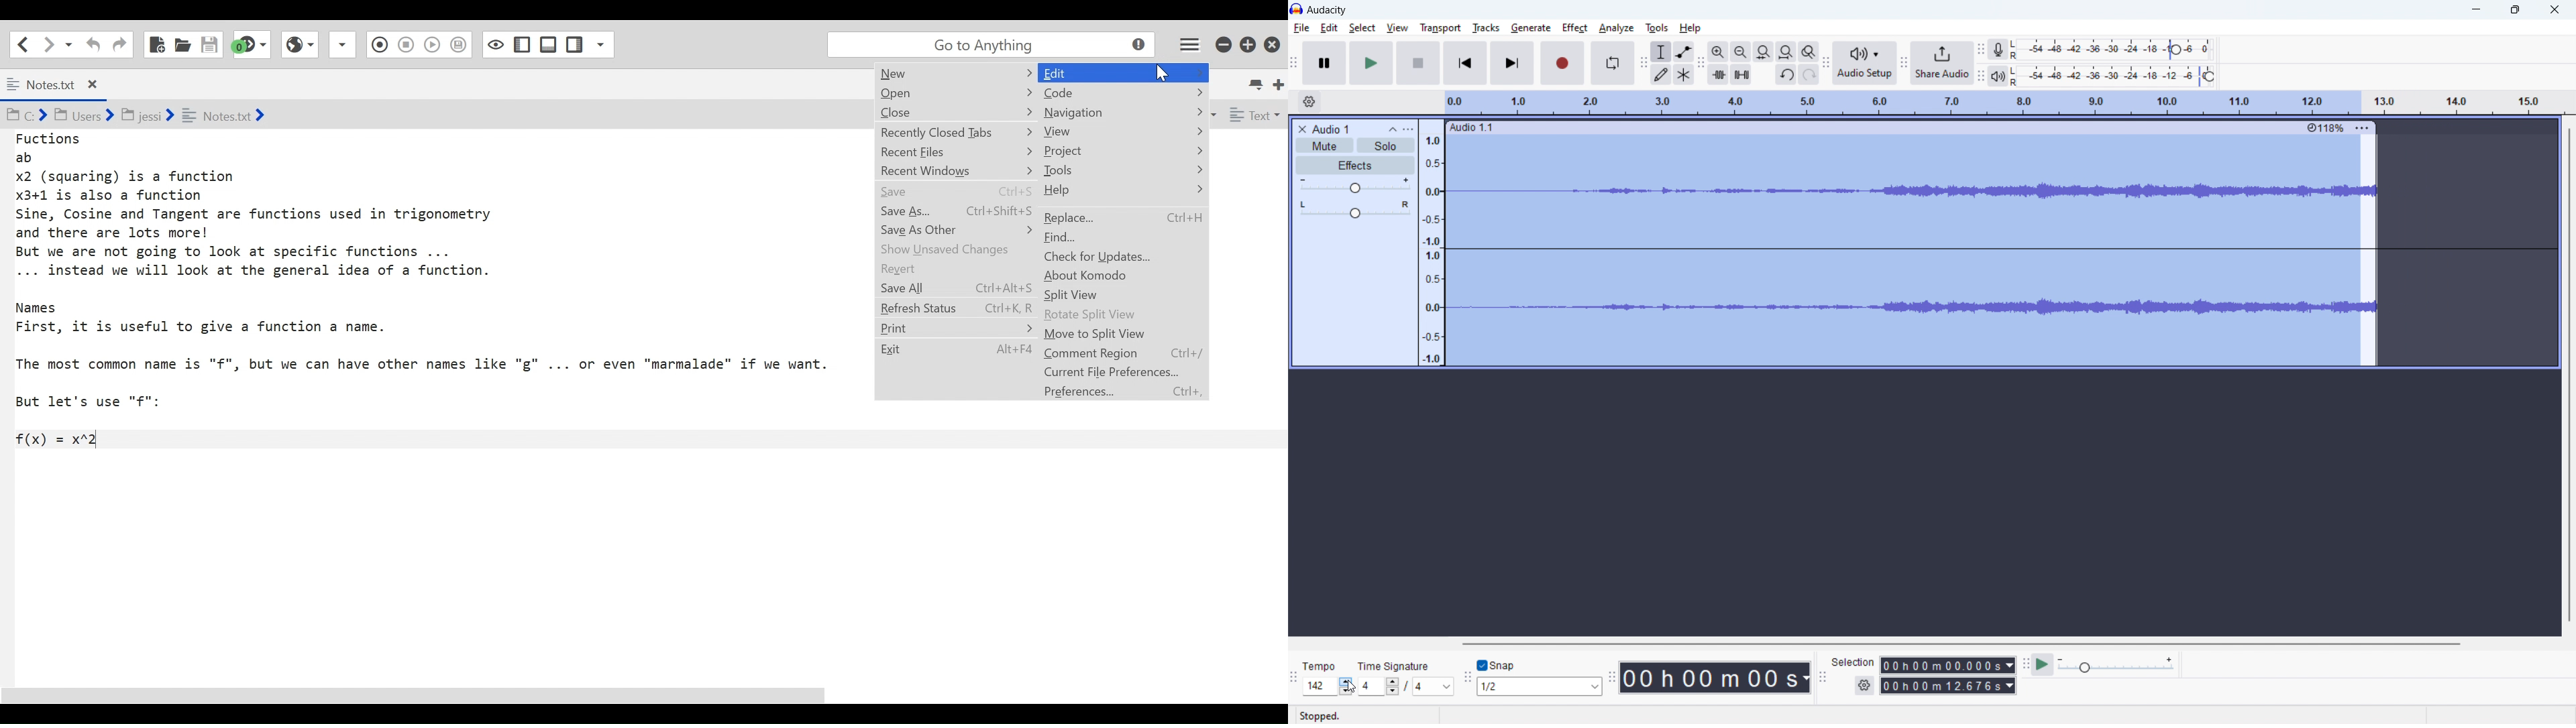 Image resolution: width=2576 pixels, height=728 pixels. I want to click on play at speed, so click(2042, 665).